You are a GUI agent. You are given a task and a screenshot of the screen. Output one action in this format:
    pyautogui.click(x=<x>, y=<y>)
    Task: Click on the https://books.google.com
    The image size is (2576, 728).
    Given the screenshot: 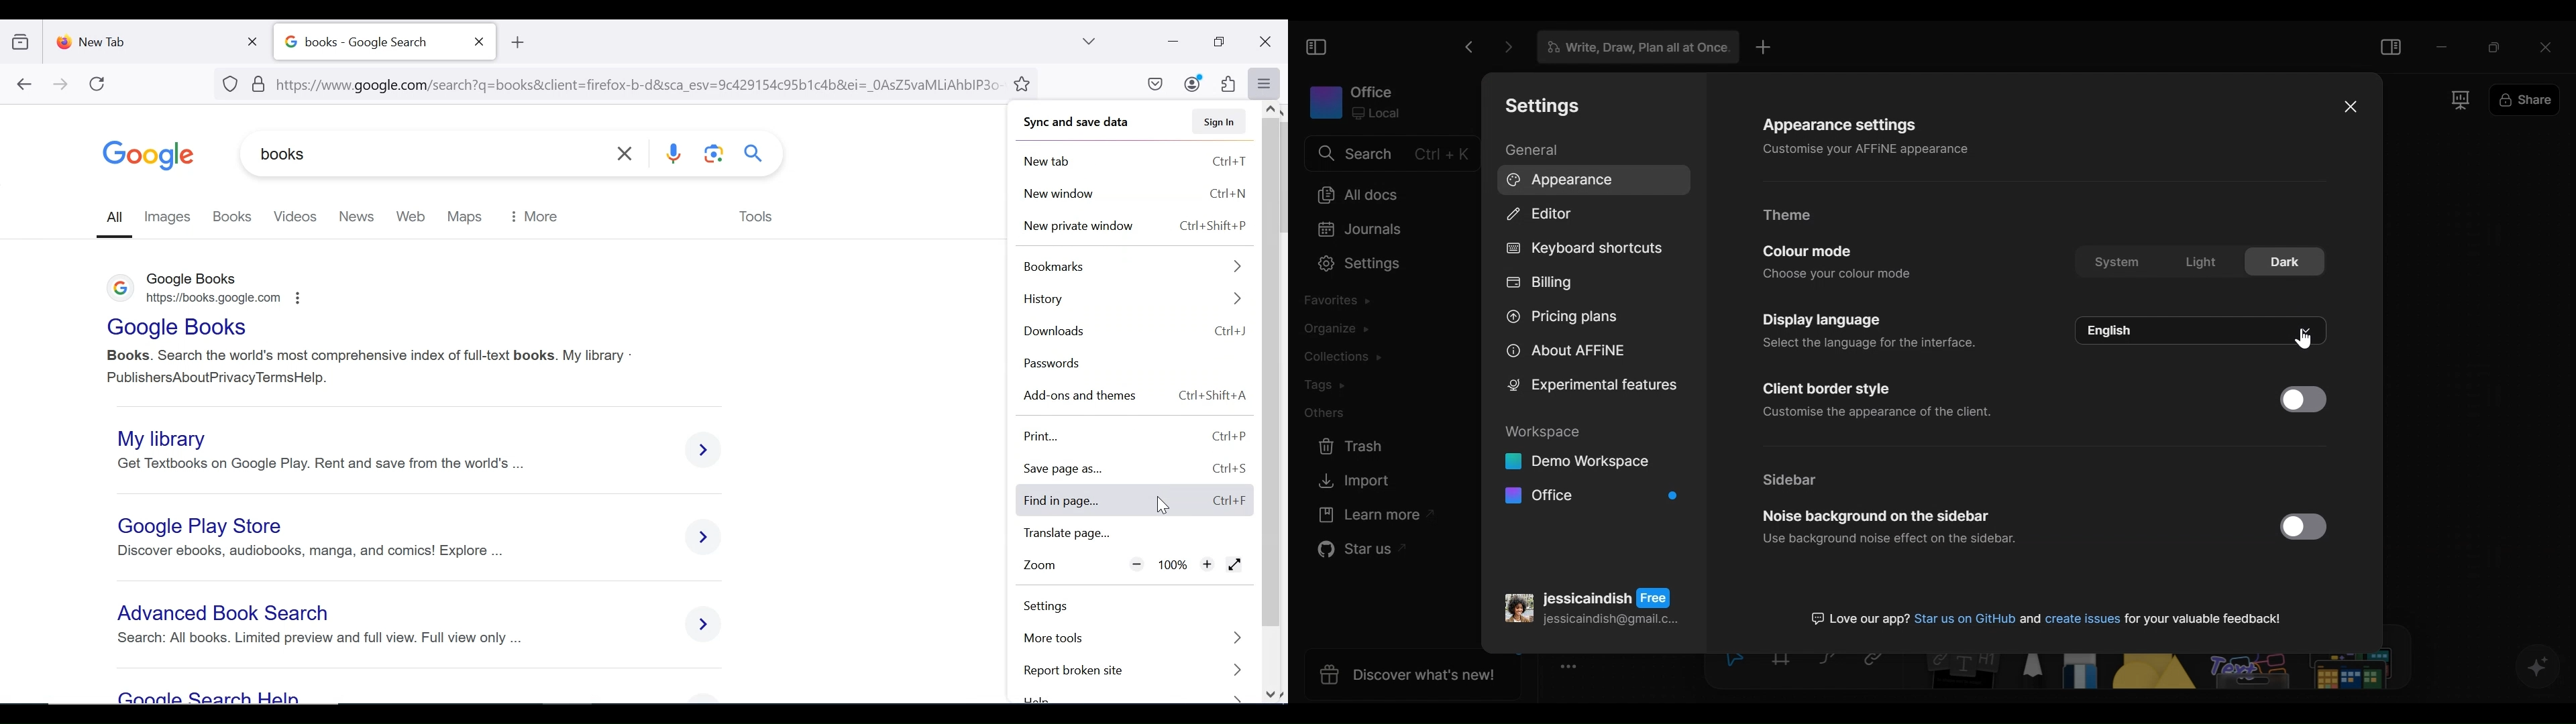 What is the action you would take?
    pyautogui.click(x=225, y=298)
    